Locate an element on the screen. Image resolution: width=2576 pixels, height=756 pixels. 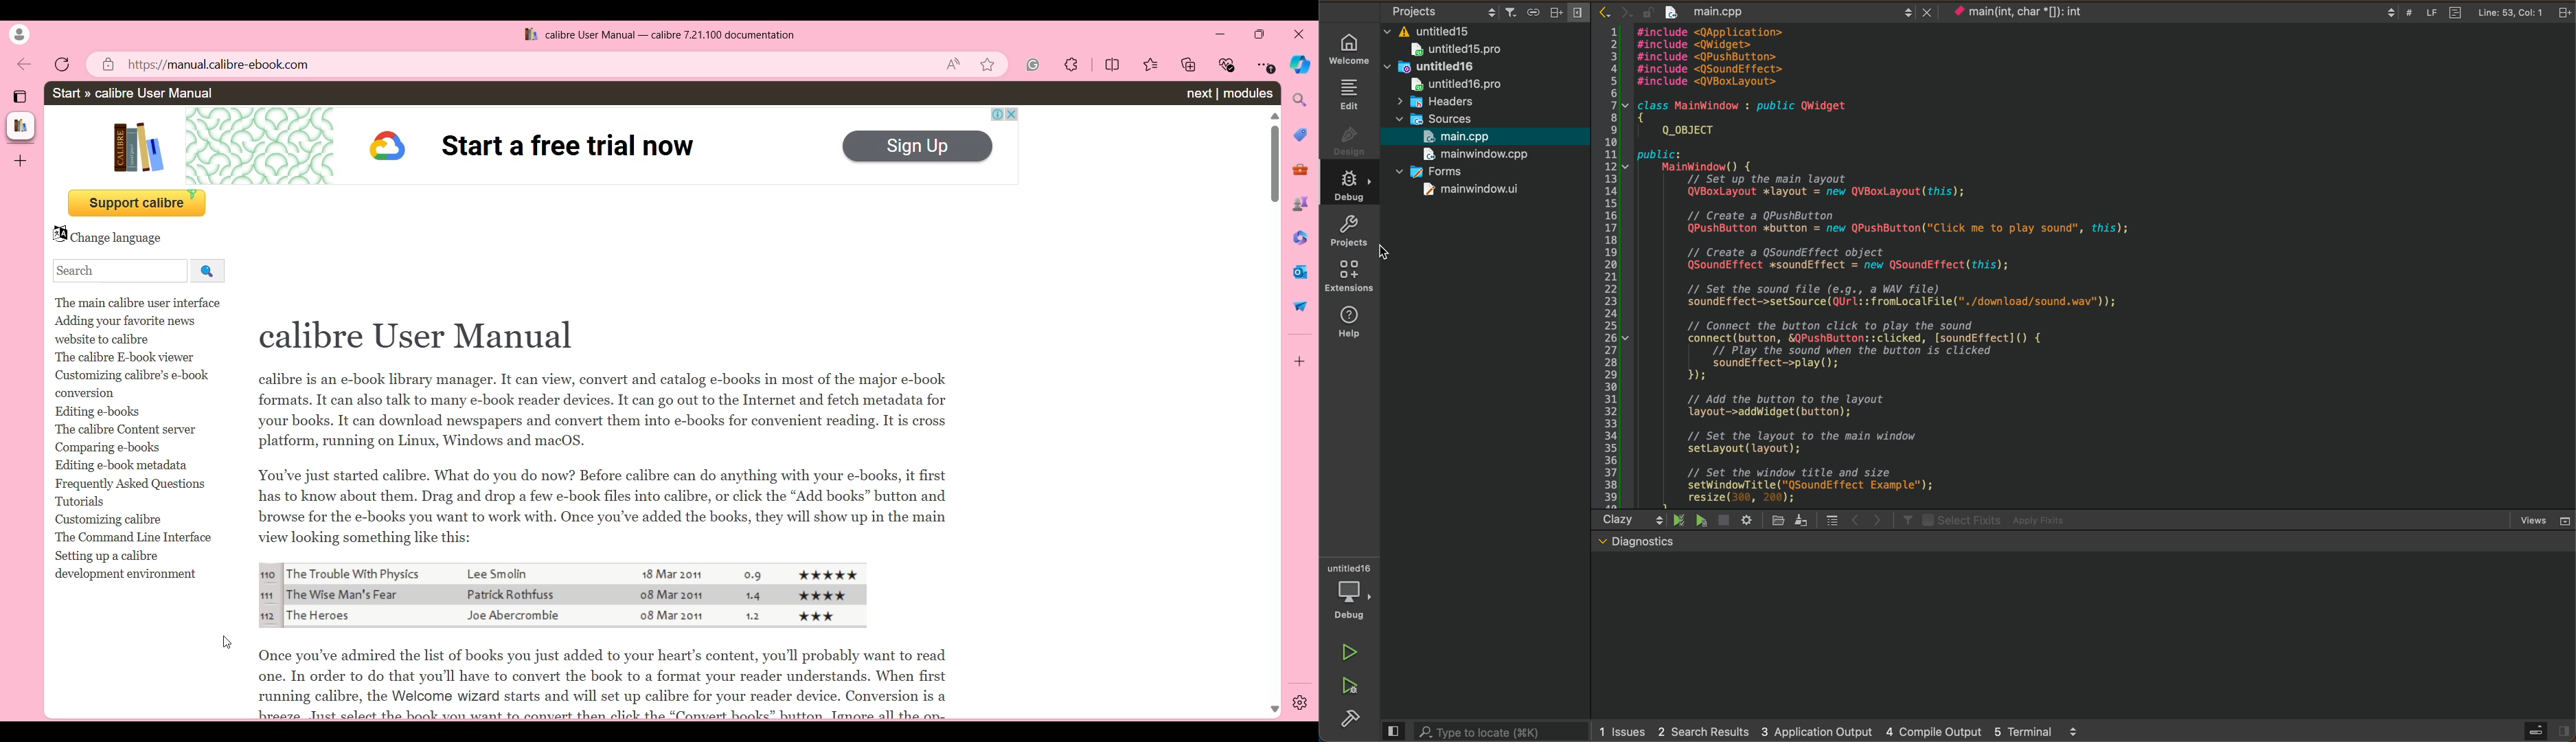
Quick slide to bottom is located at coordinates (1275, 709).